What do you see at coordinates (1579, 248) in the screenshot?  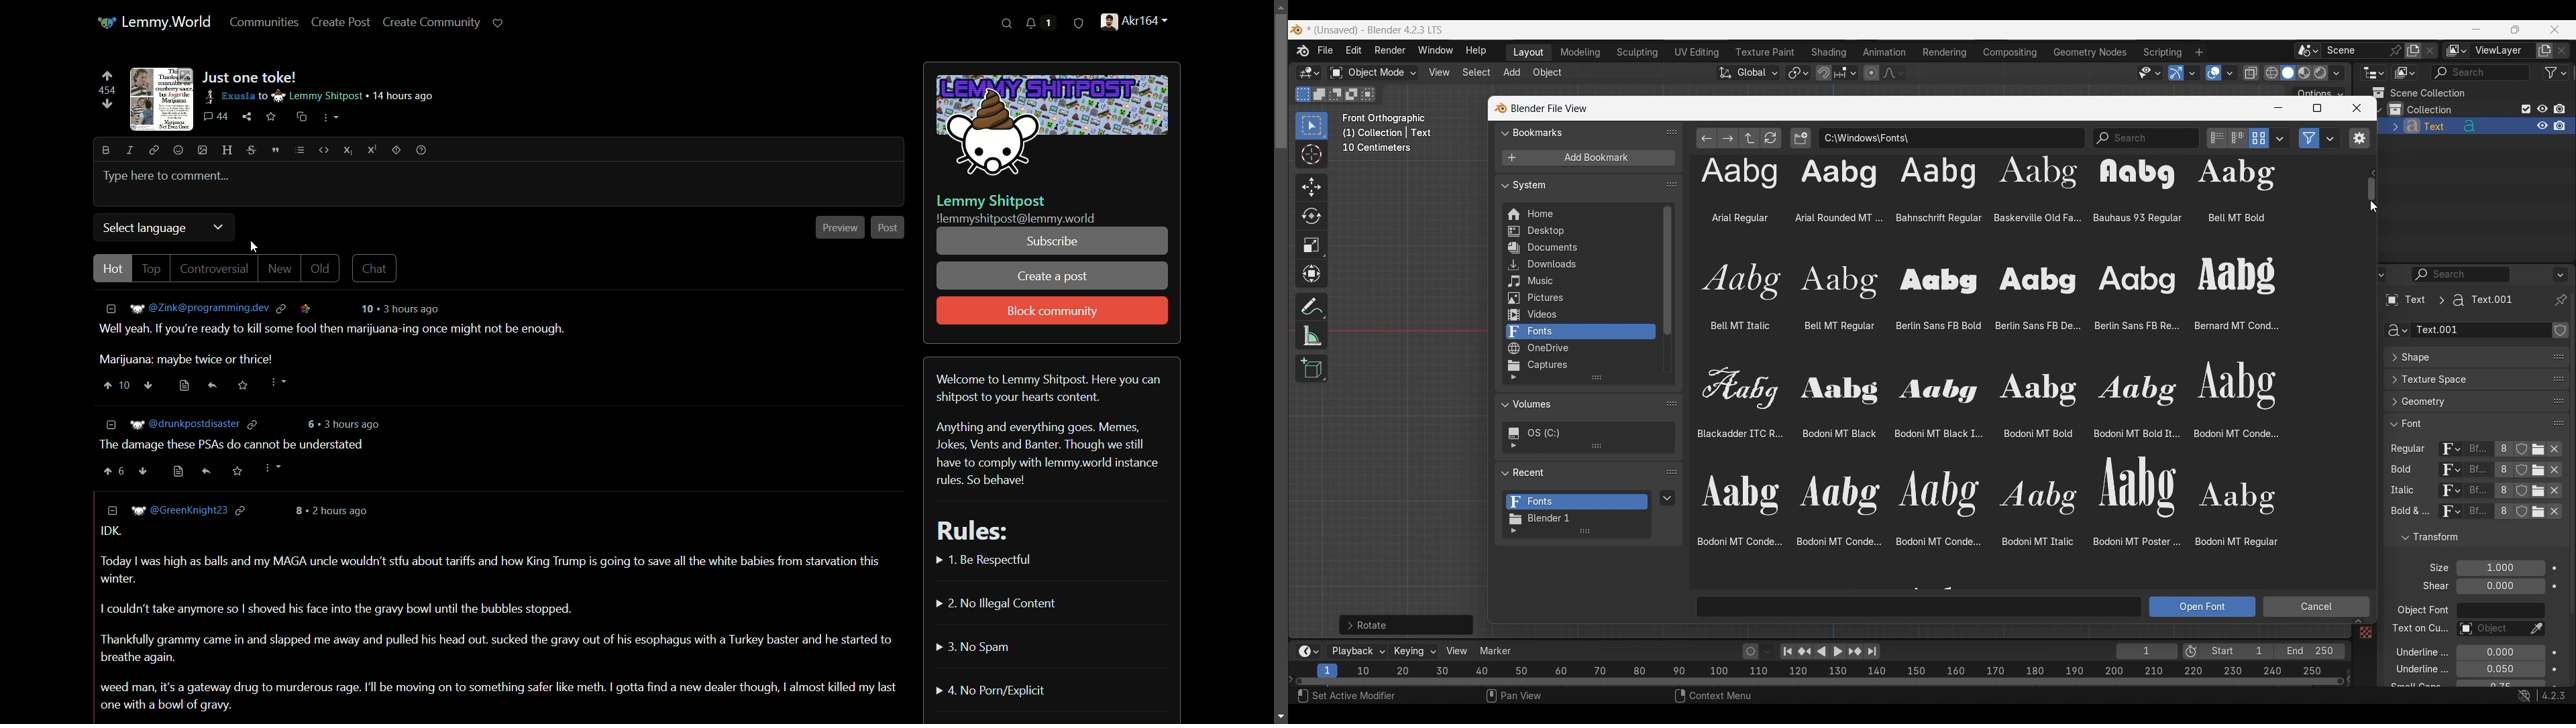 I see `Documents folder` at bounding box center [1579, 248].